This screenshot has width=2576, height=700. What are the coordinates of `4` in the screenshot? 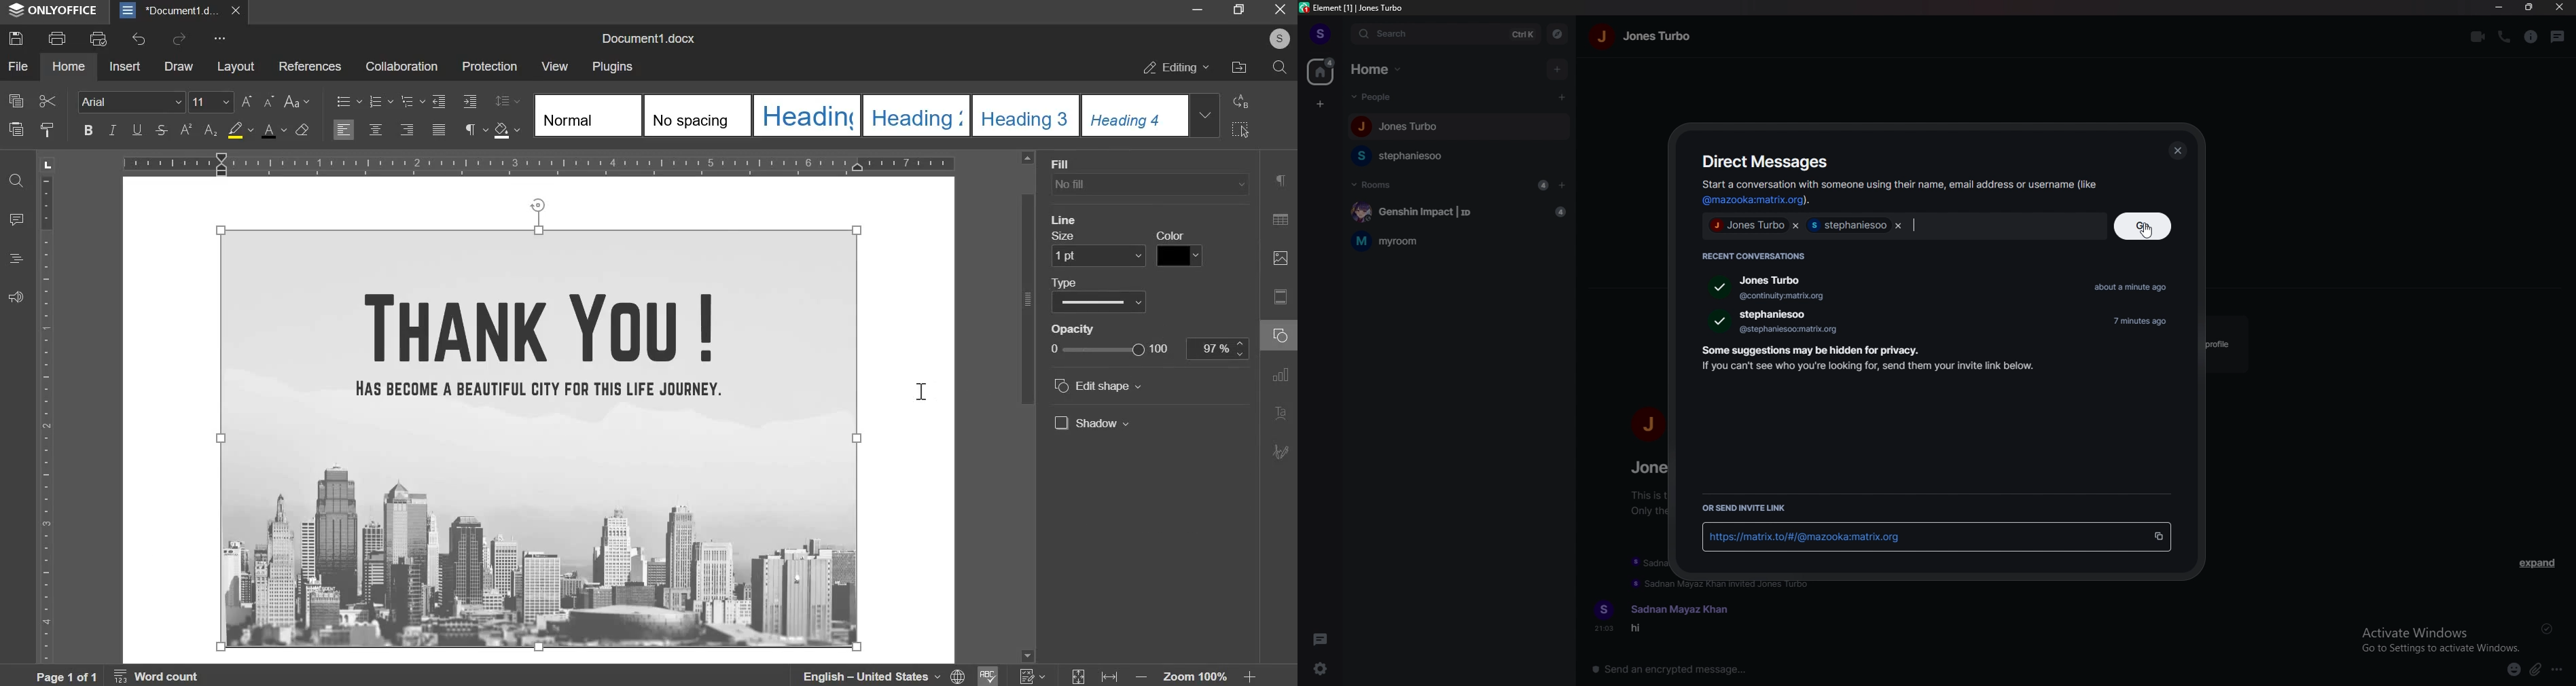 It's located at (1543, 185).